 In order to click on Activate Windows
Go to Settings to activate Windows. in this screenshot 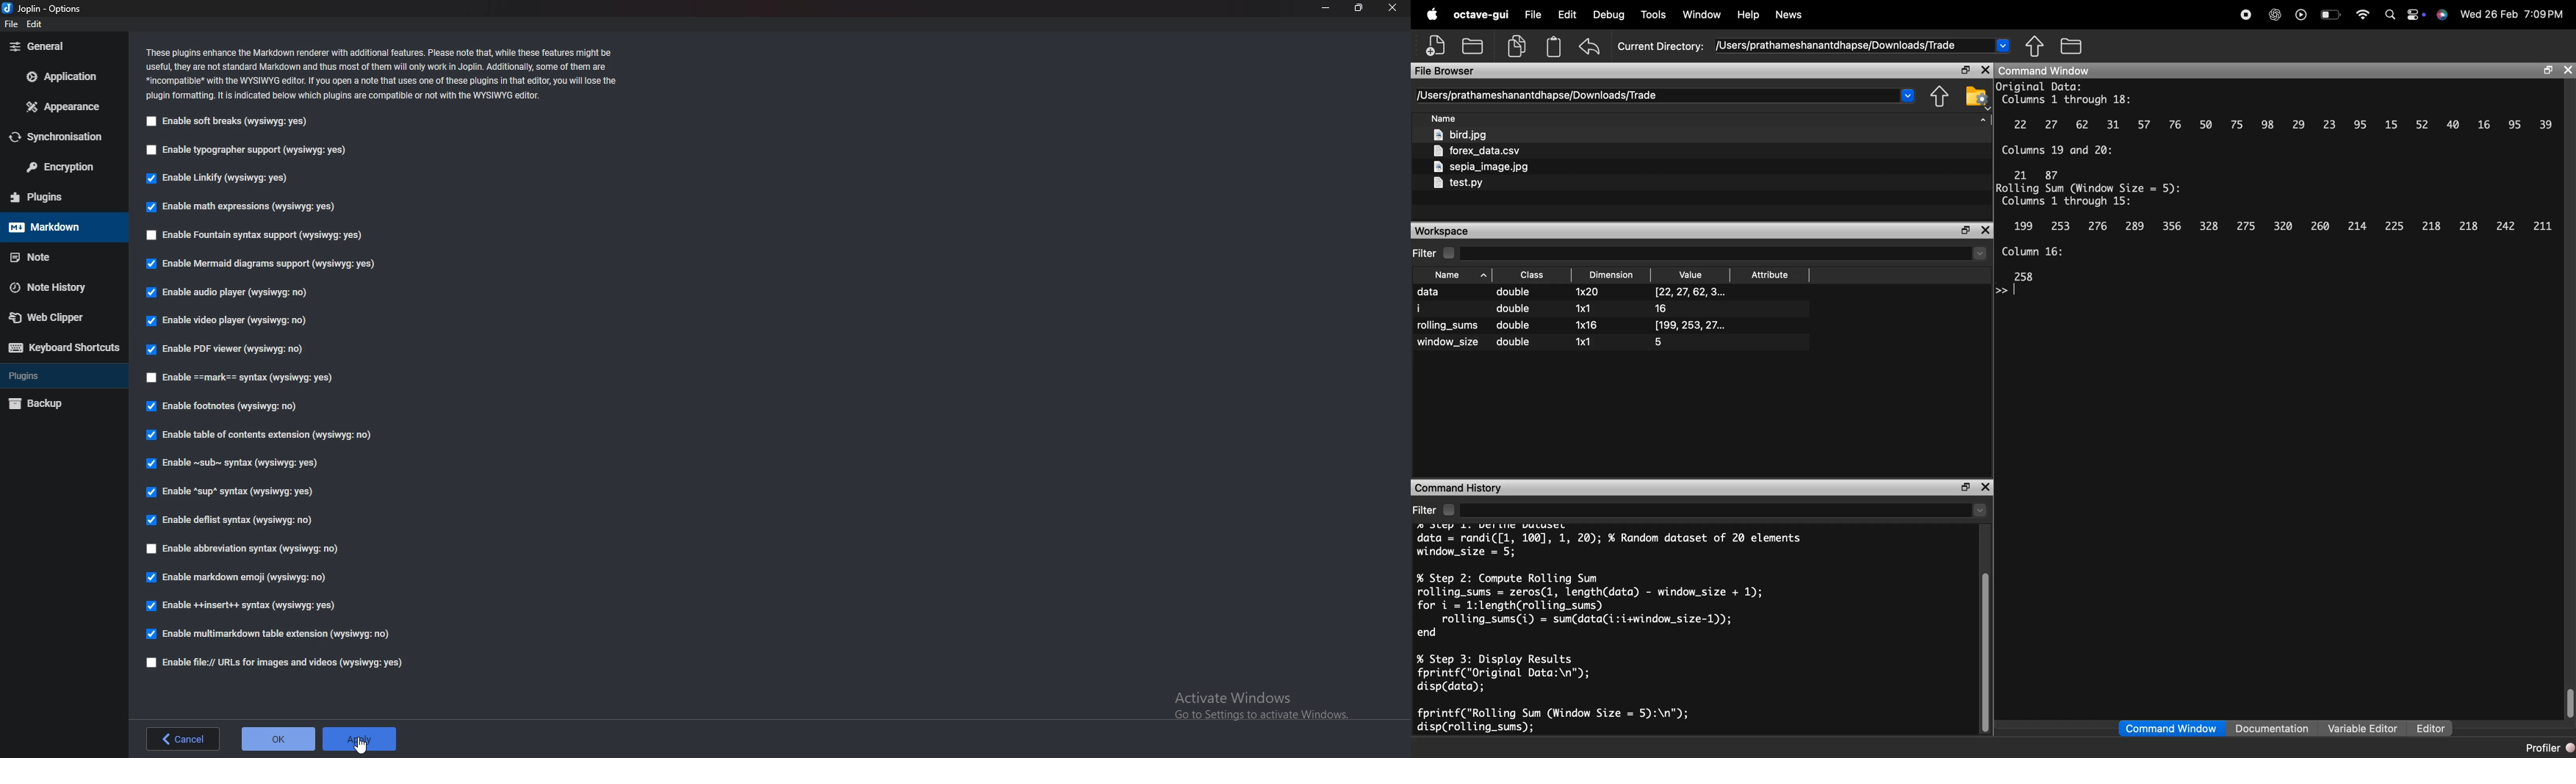, I will do `click(1256, 701)`.